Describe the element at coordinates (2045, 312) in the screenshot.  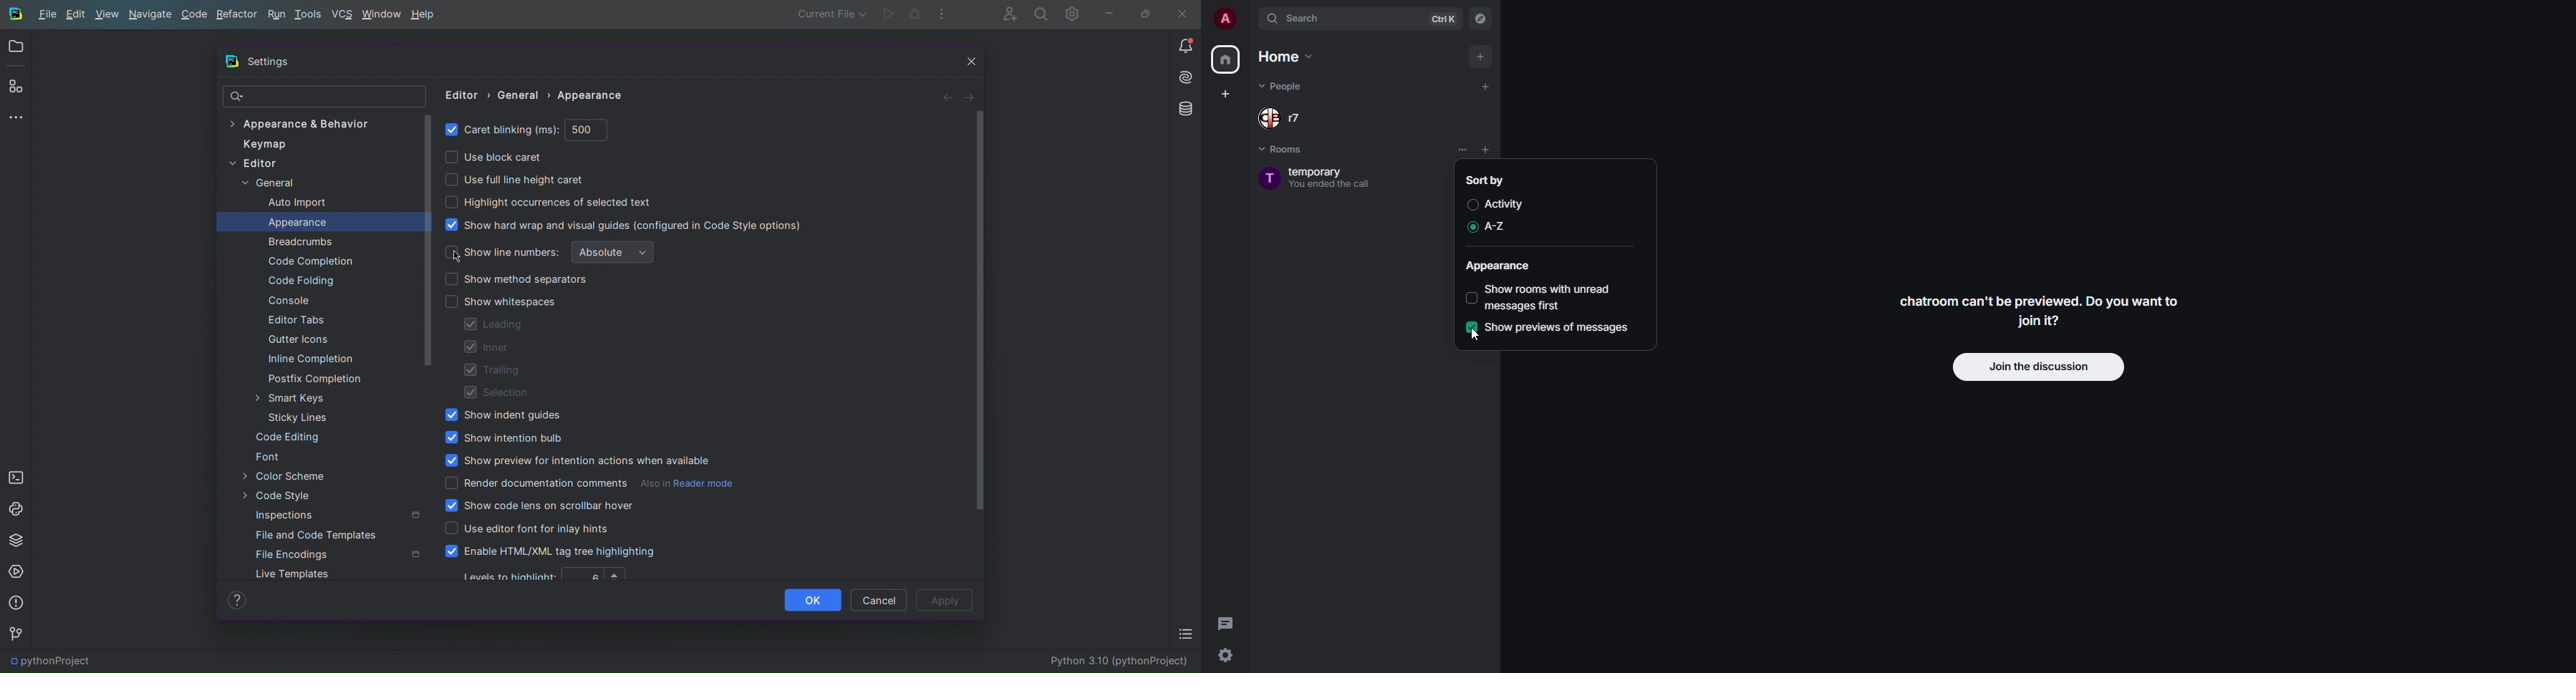
I see `chatroom can't be previewed. Do you want to join it?` at that location.